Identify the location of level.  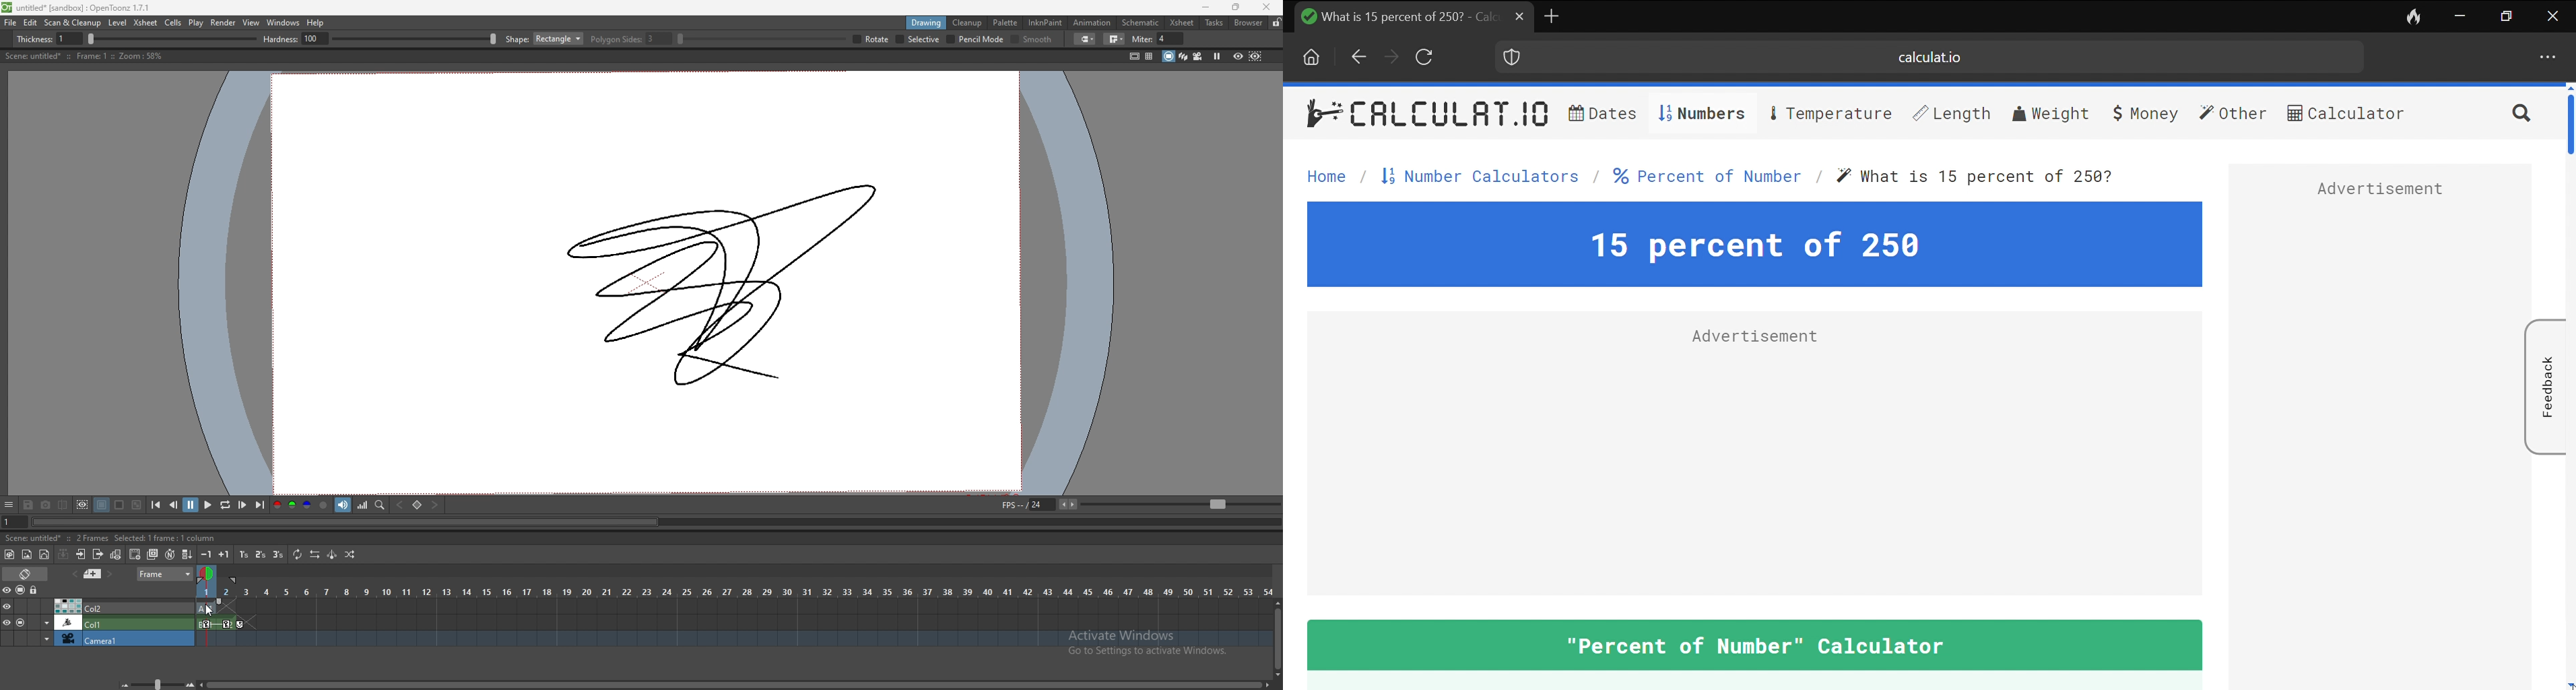
(119, 23).